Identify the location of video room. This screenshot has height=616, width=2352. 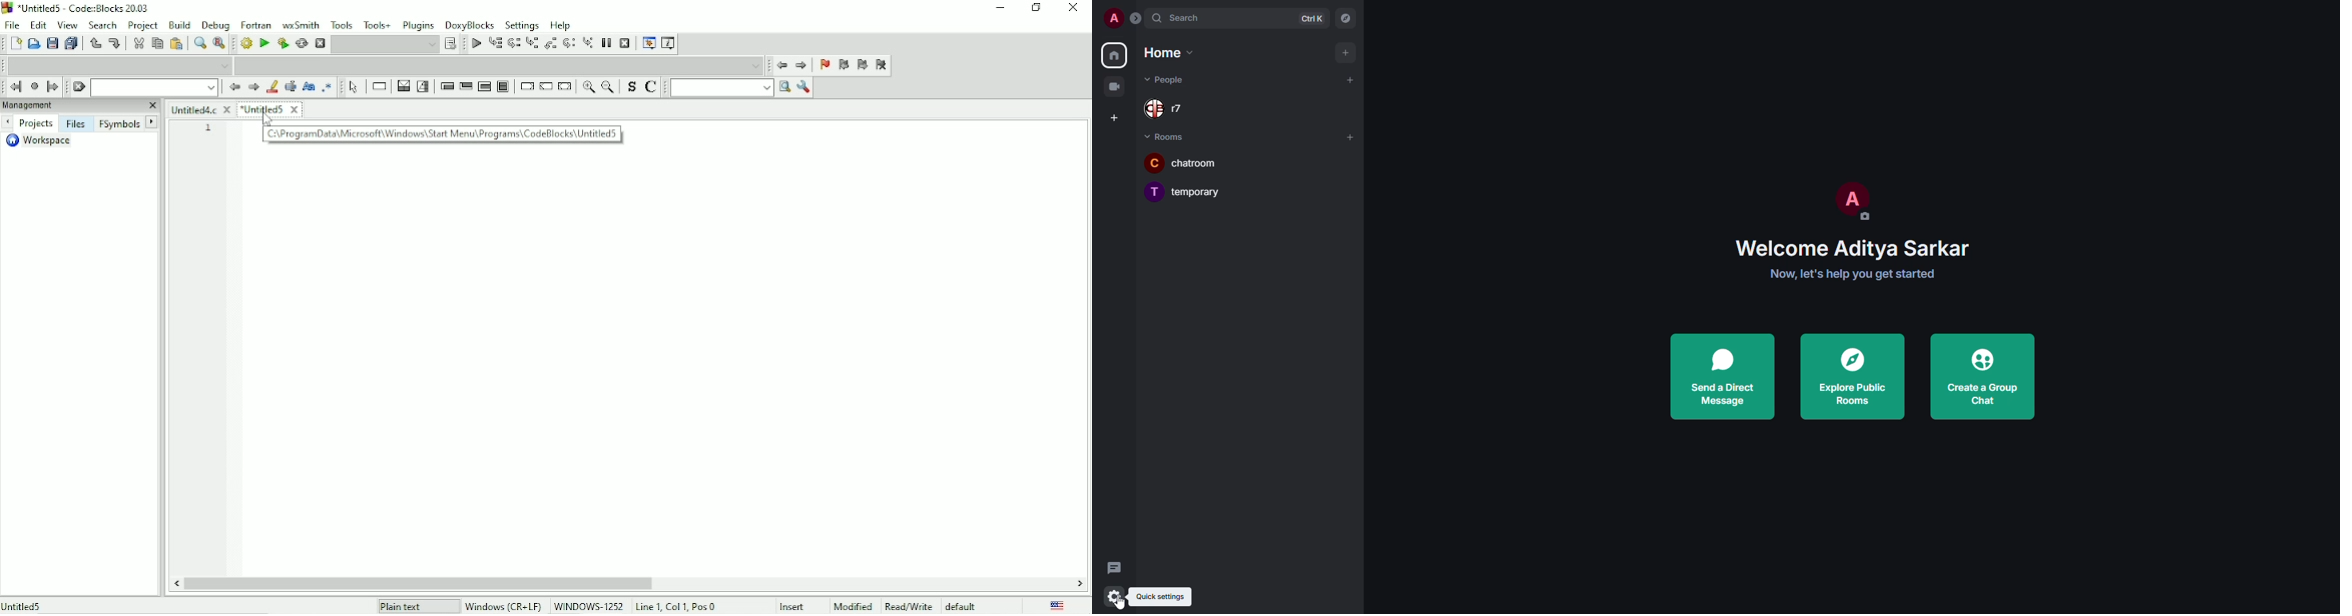
(1115, 87).